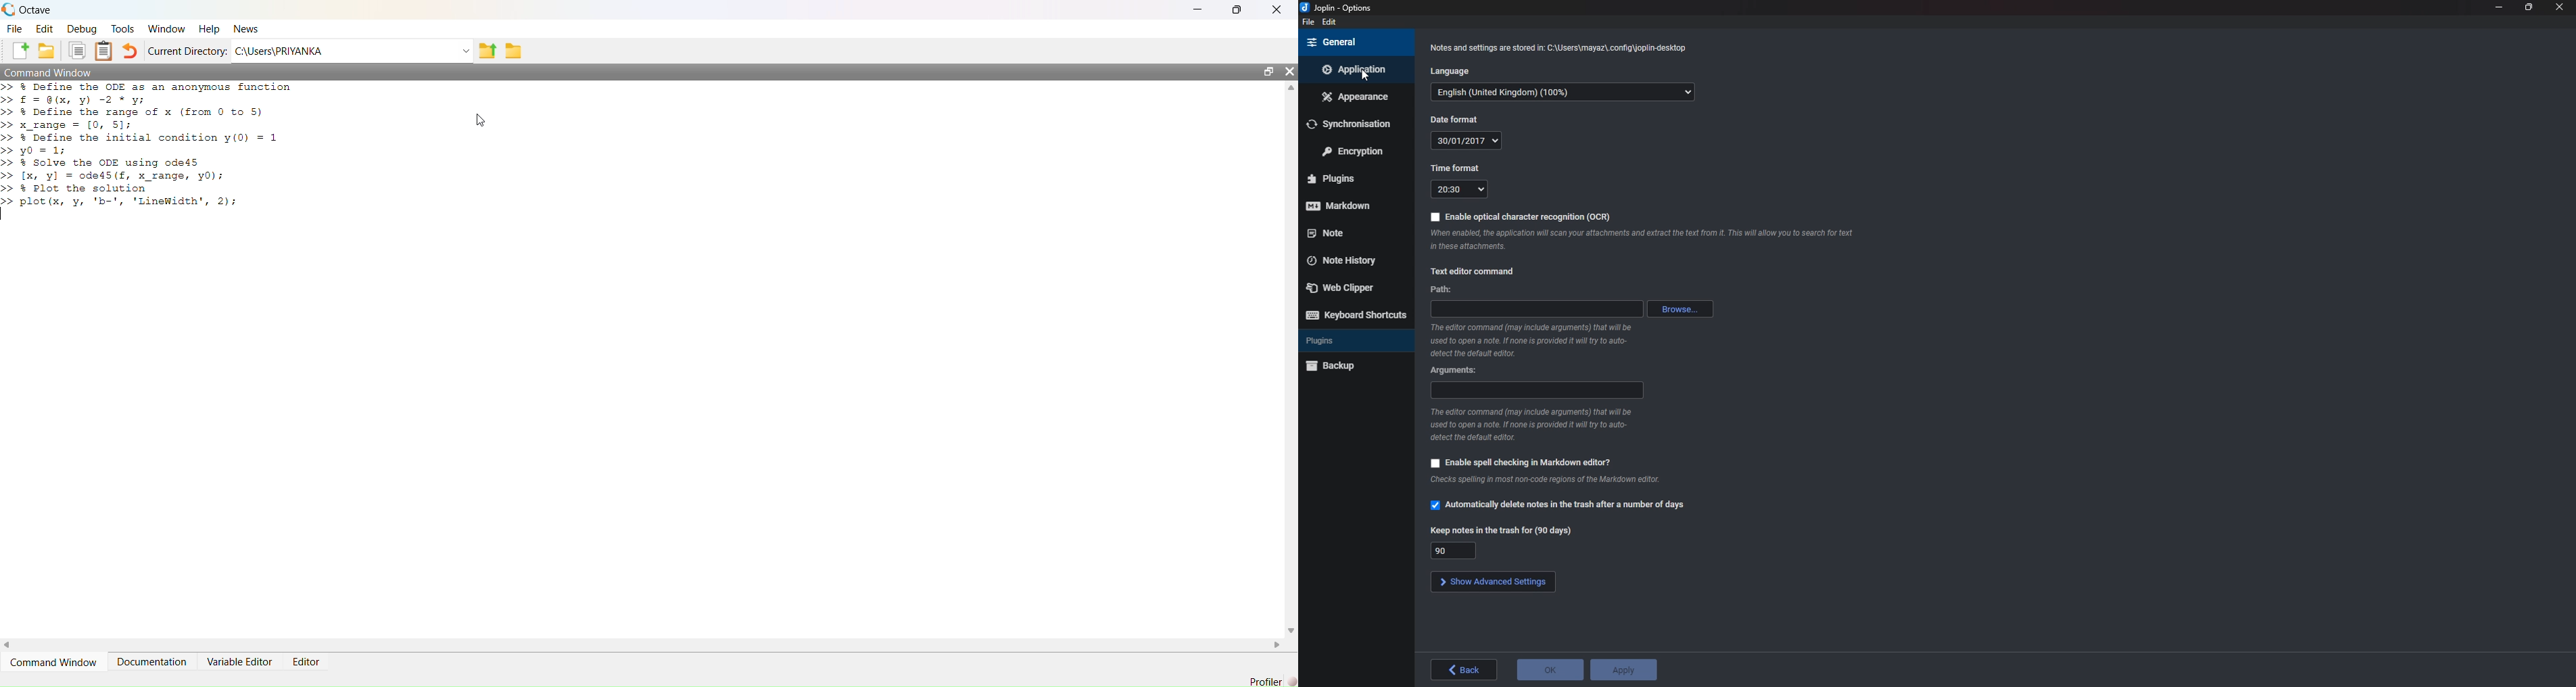 The height and width of the screenshot is (700, 2576). I want to click on Application, so click(1355, 69).